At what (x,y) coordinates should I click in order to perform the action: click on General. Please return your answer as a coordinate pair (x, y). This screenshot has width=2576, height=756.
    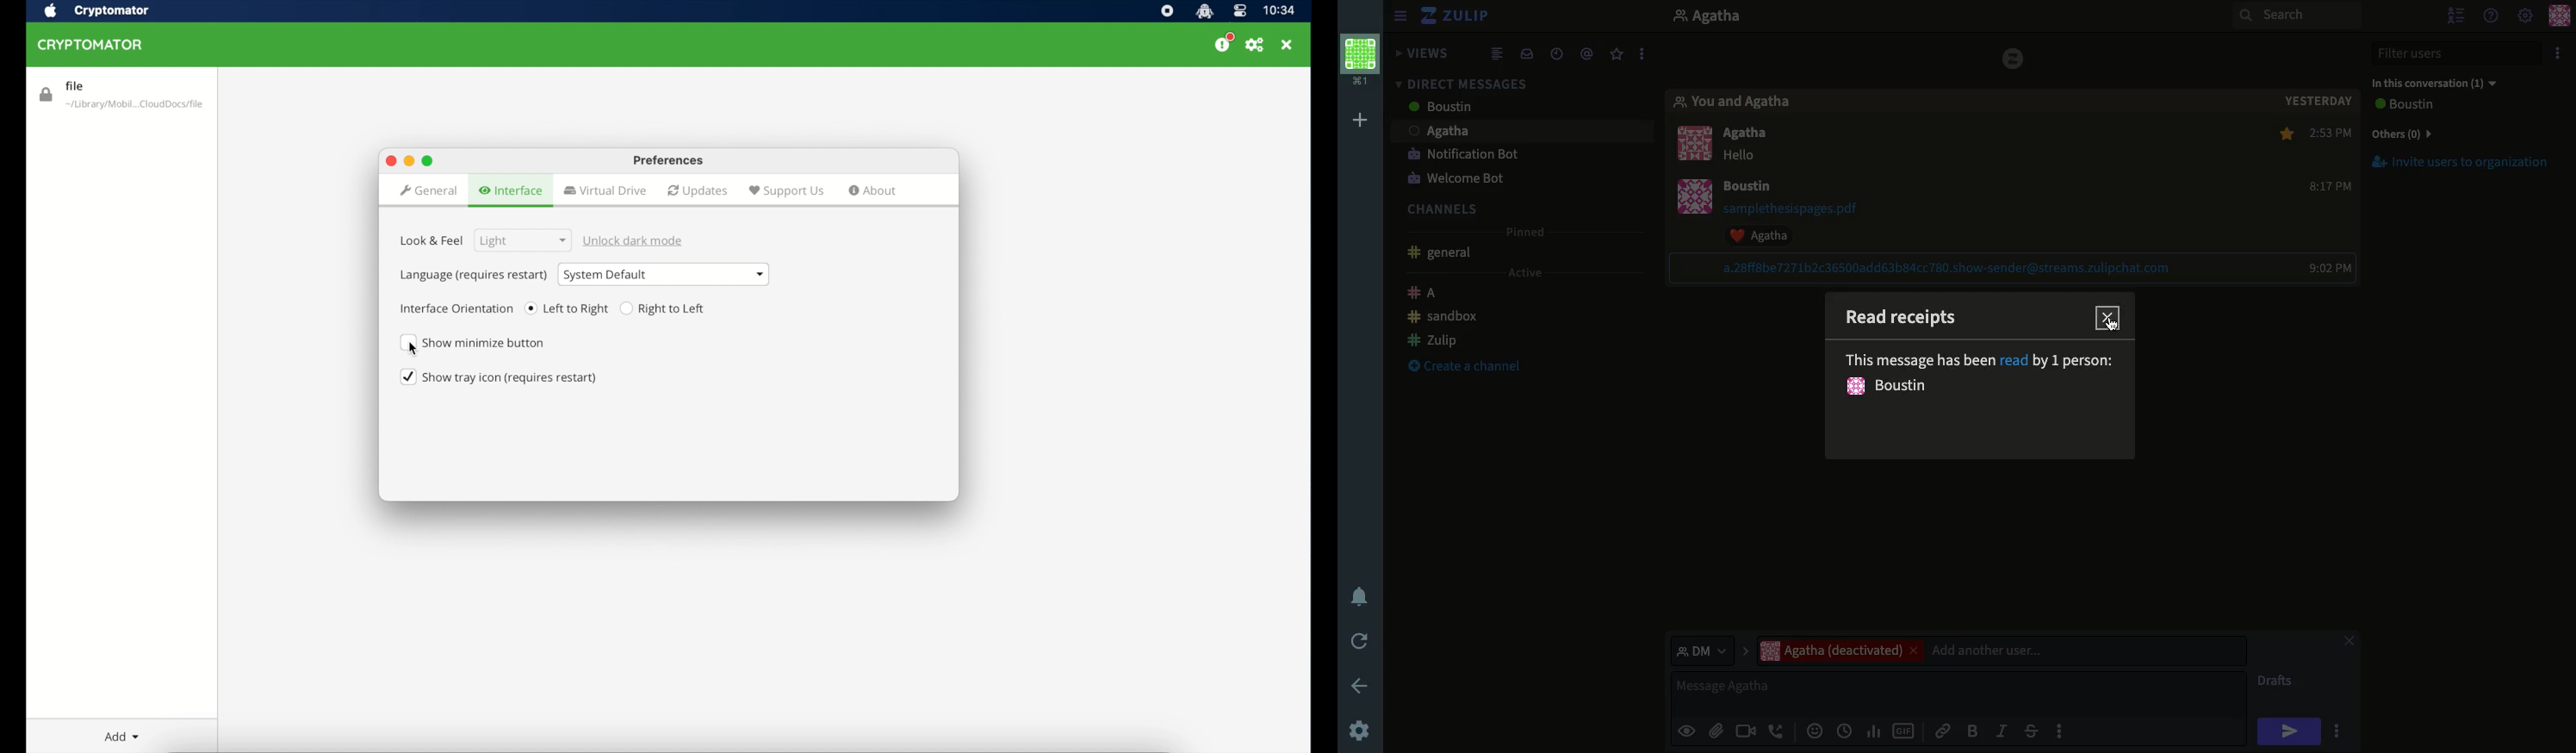
    Looking at the image, I should click on (1443, 254).